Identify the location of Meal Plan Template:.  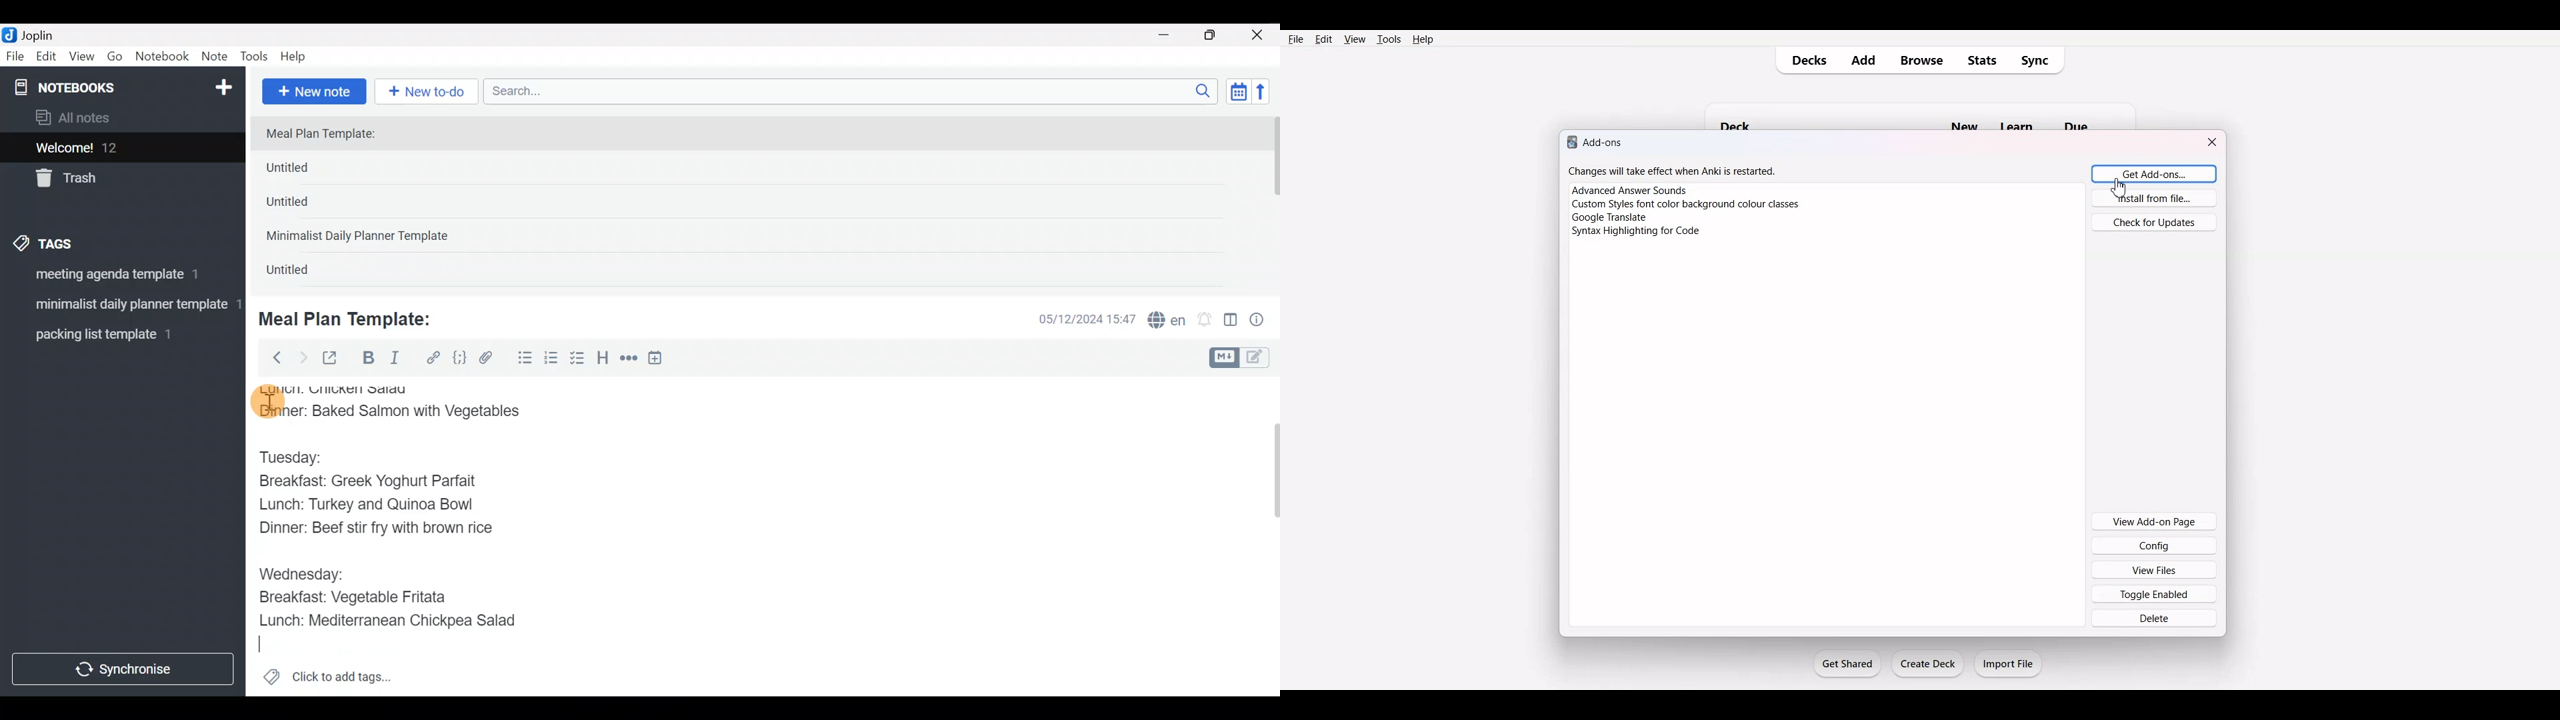
(329, 135).